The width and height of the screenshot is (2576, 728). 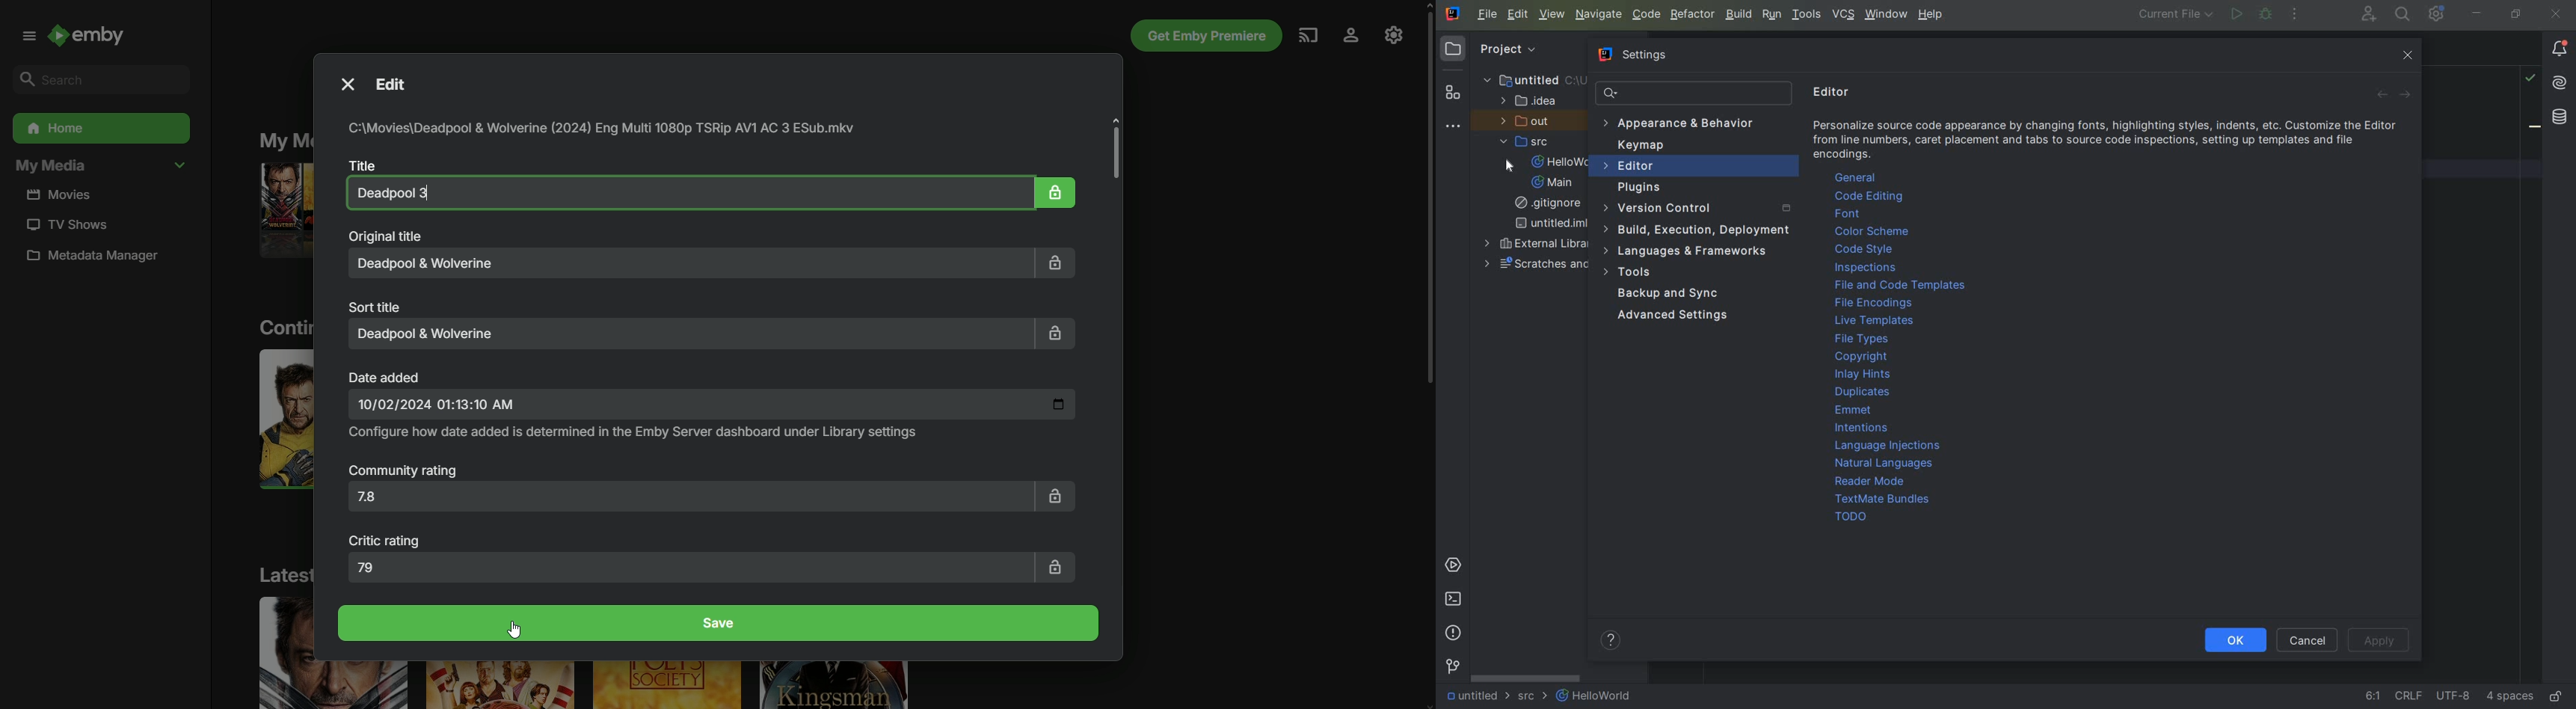 I want to click on Emby, so click(x=96, y=38).